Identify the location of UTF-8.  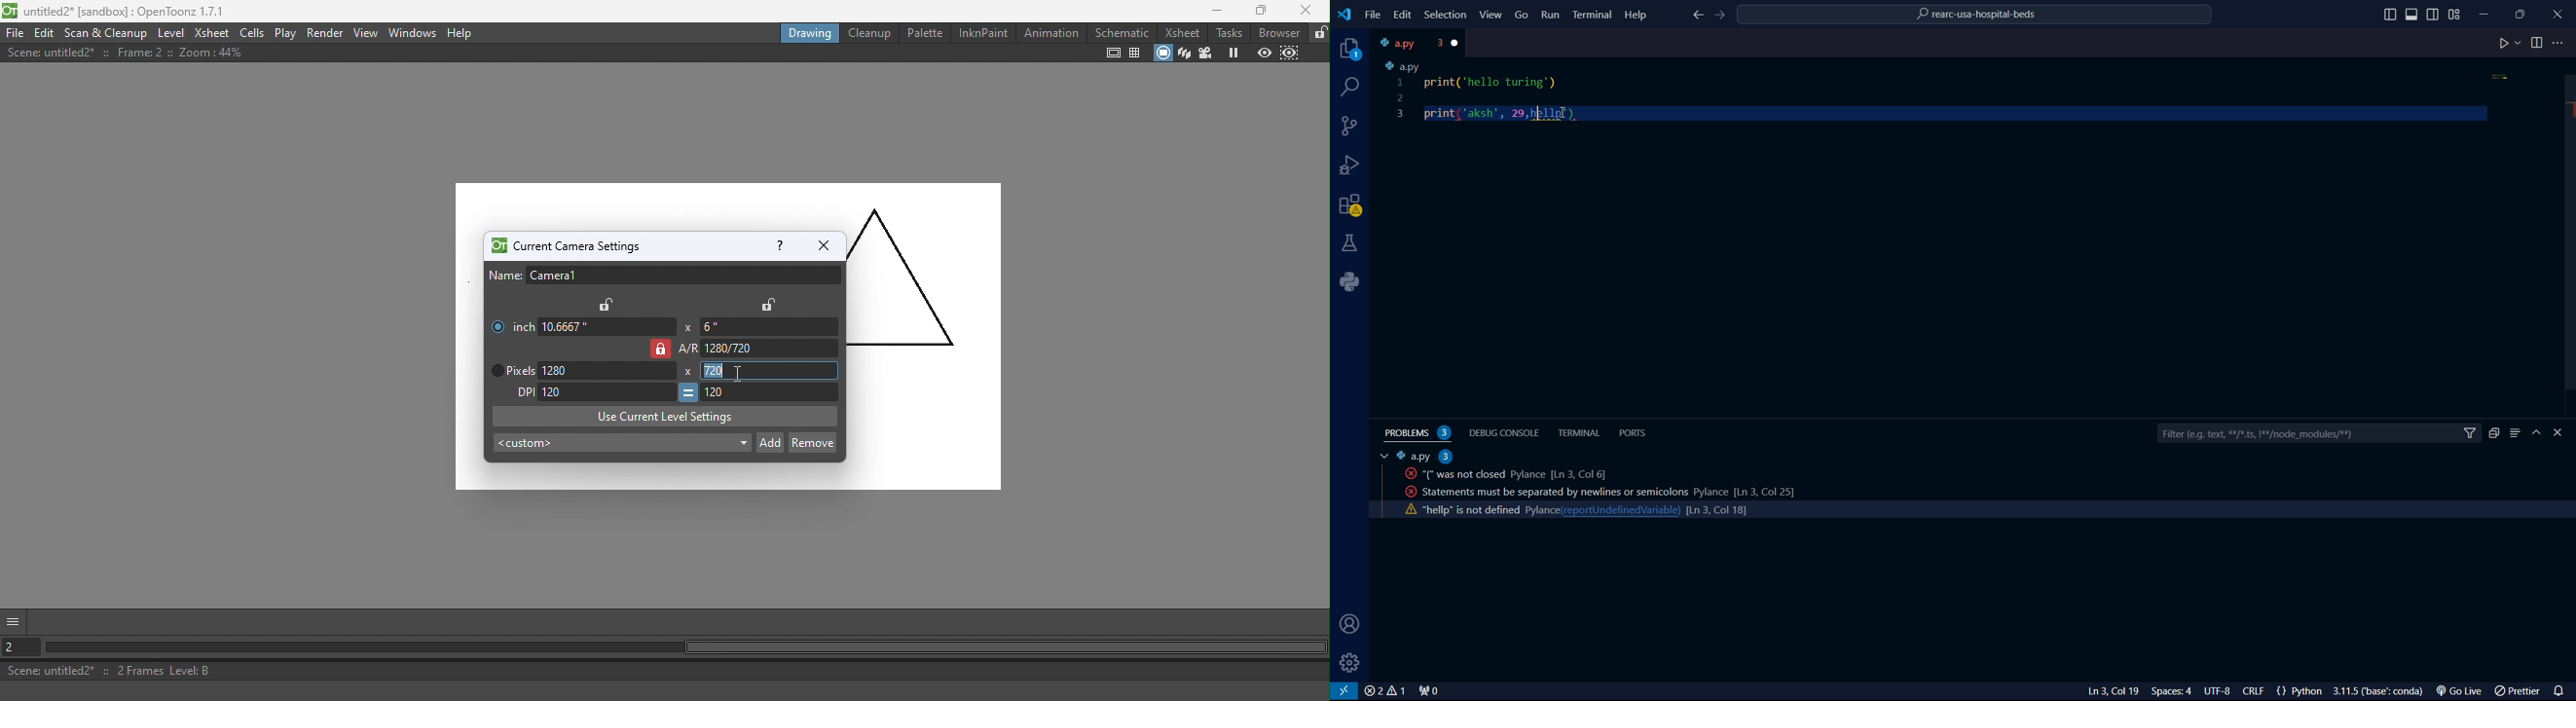
(2222, 692).